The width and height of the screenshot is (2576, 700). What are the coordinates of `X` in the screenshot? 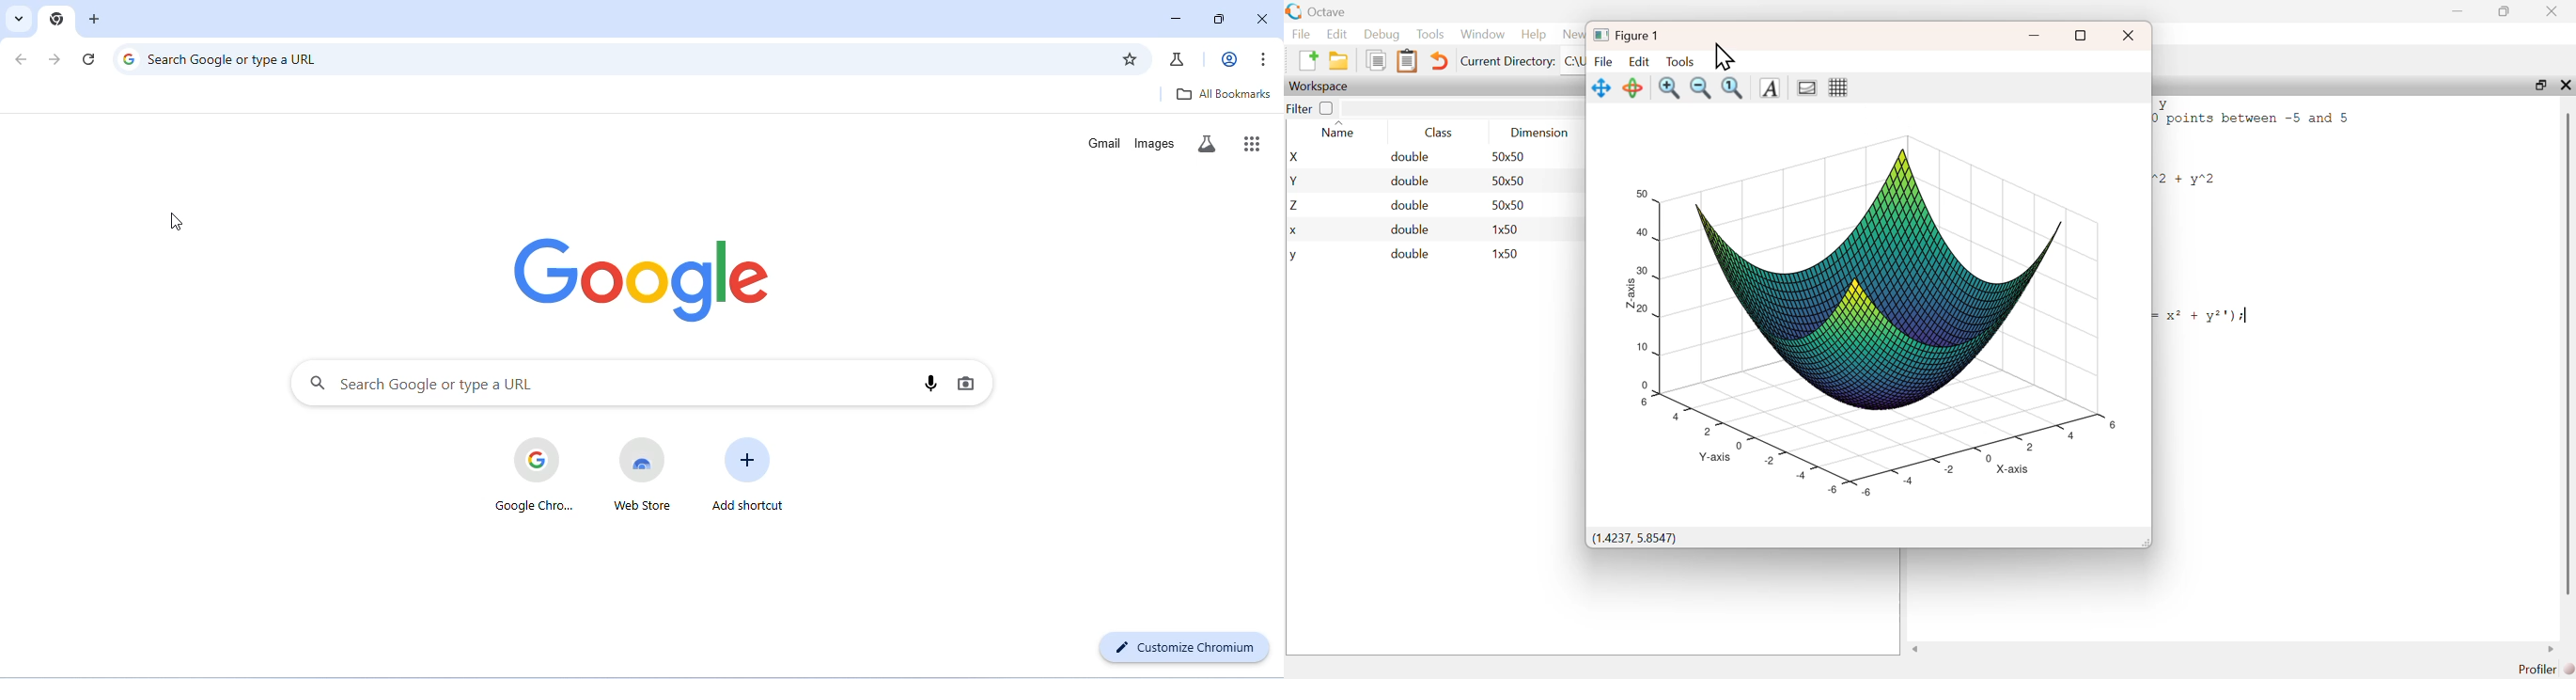 It's located at (1297, 157).